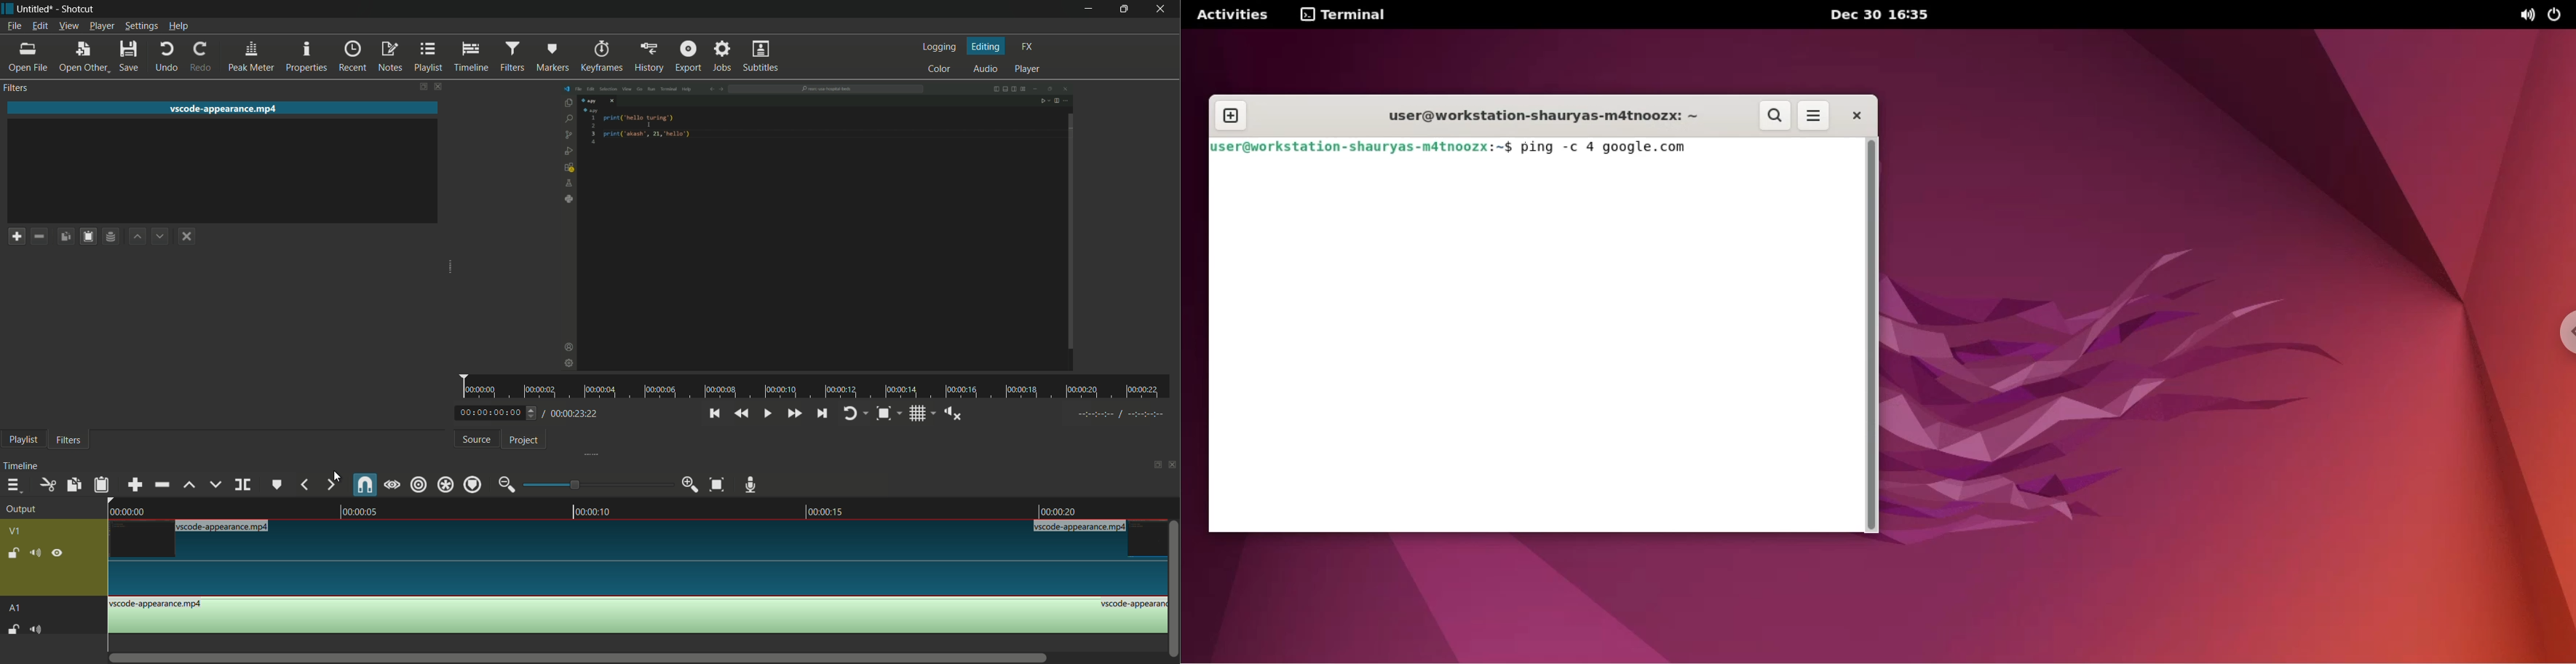 This screenshot has height=672, width=2576. Describe the element at coordinates (86, 56) in the screenshot. I see `open other` at that location.